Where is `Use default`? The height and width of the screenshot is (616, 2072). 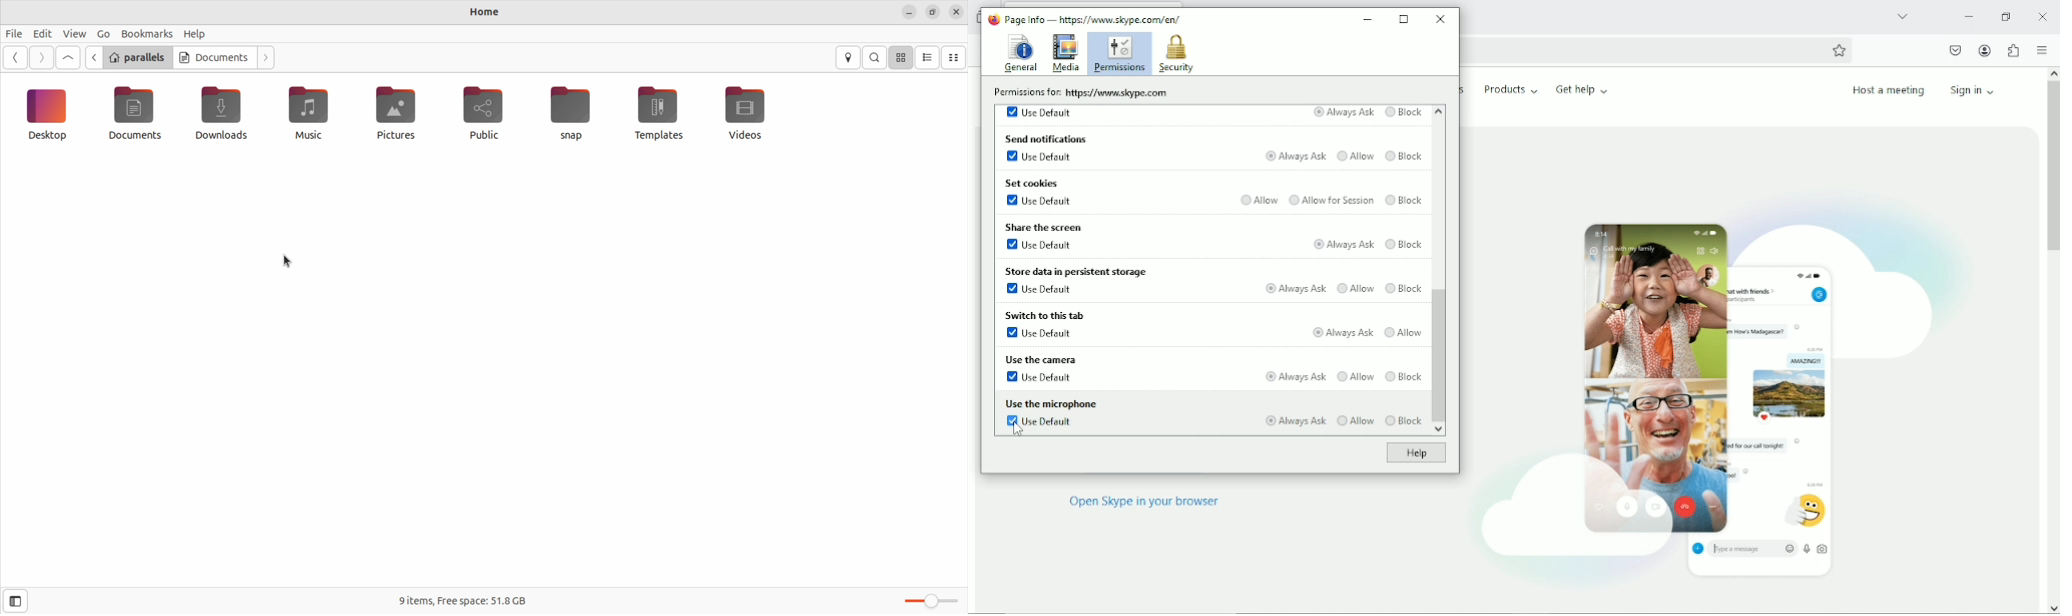 Use default is located at coordinates (1038, 290).